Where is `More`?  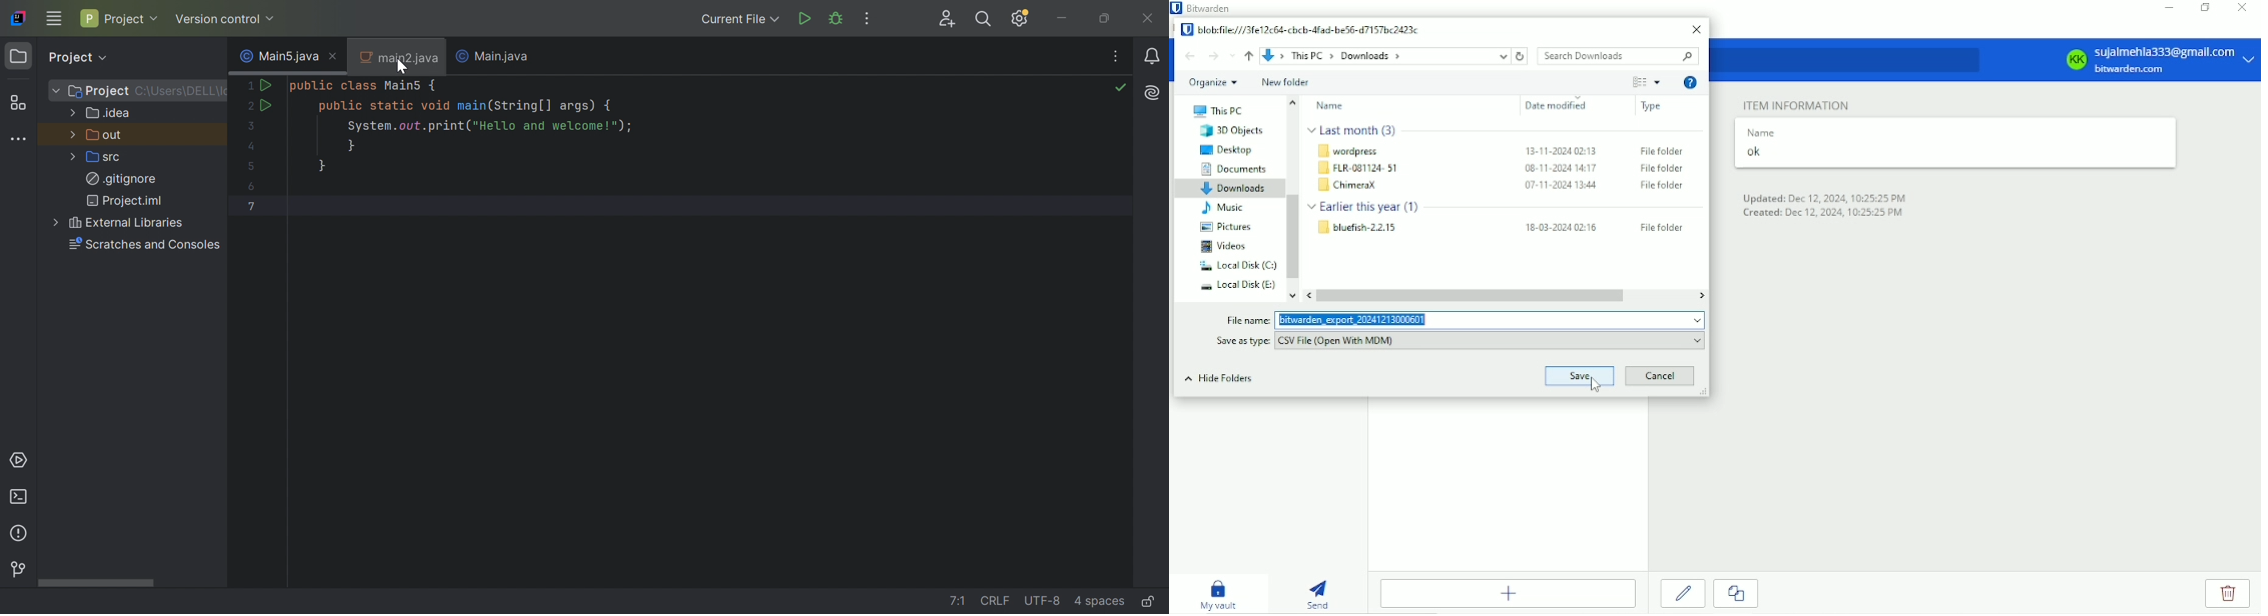 More is located at coordinates (55, 90).